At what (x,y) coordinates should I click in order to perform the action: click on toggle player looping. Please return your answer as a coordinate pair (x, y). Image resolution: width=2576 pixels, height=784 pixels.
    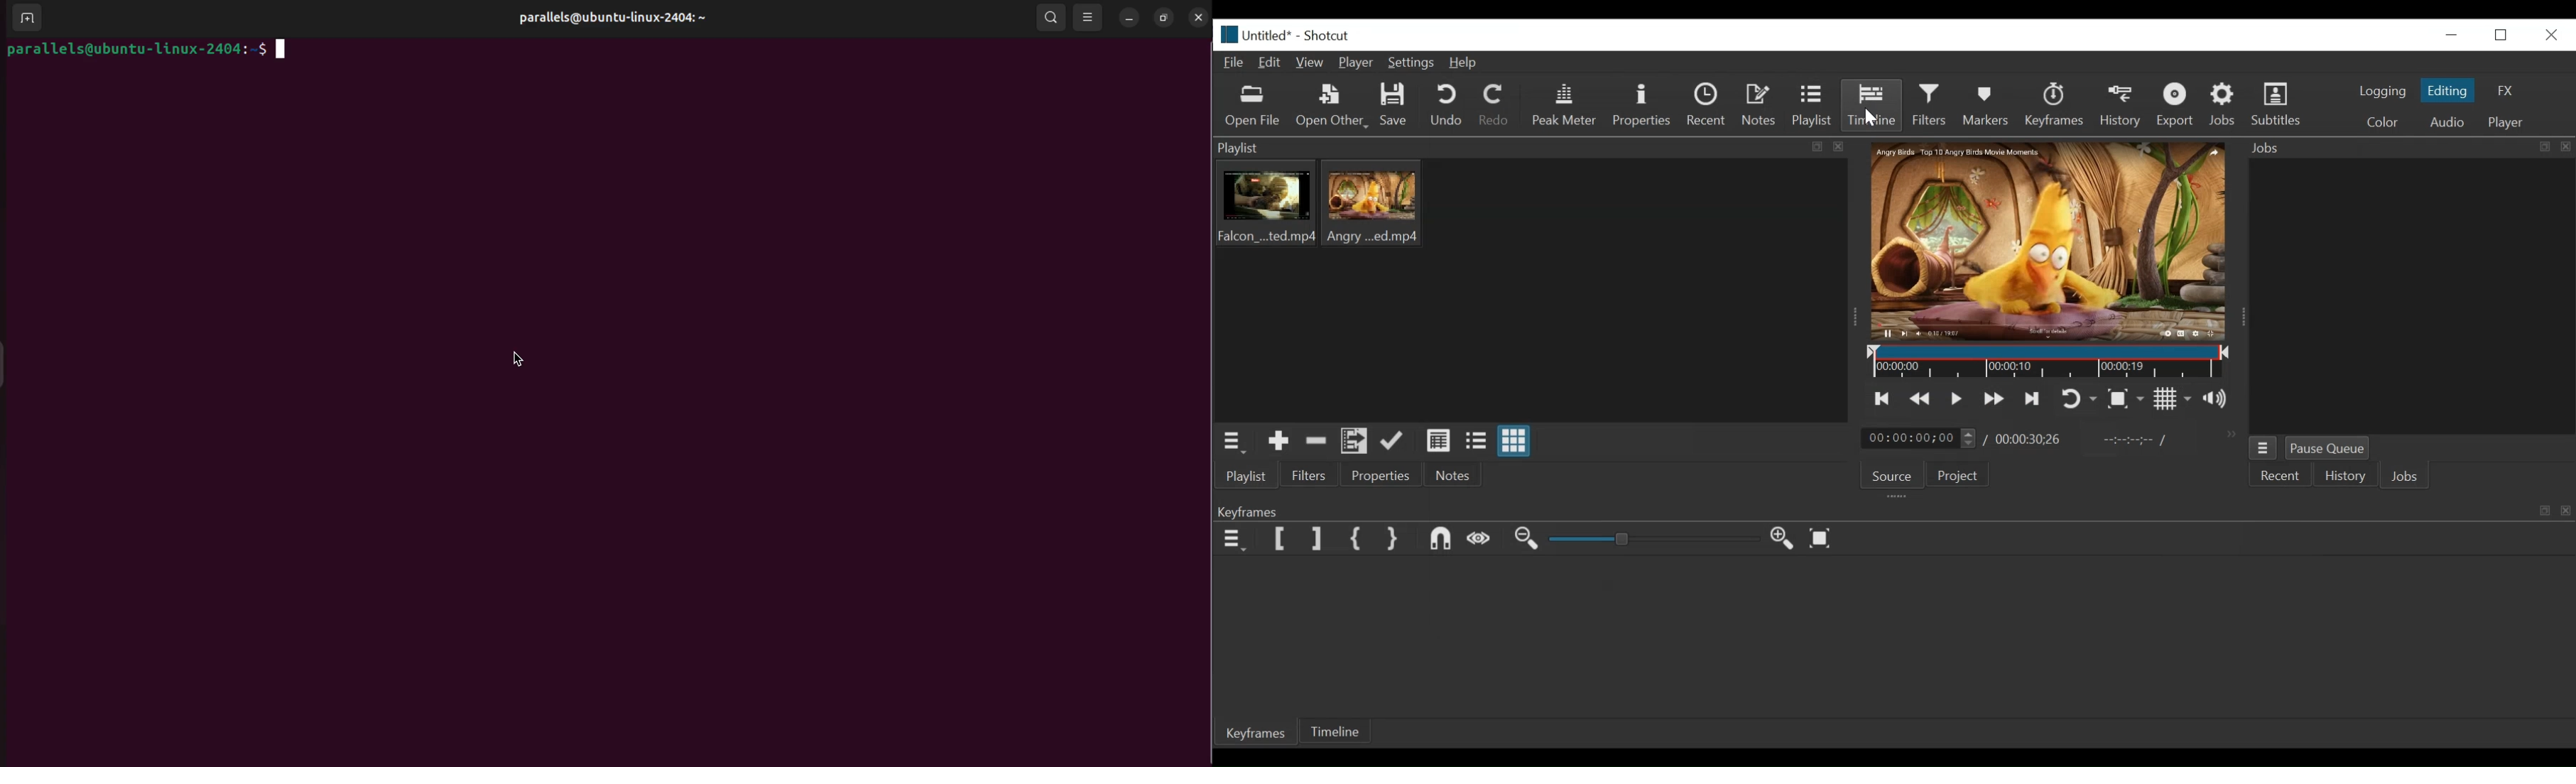
    Looking at the image, I should click on (2079, 400).